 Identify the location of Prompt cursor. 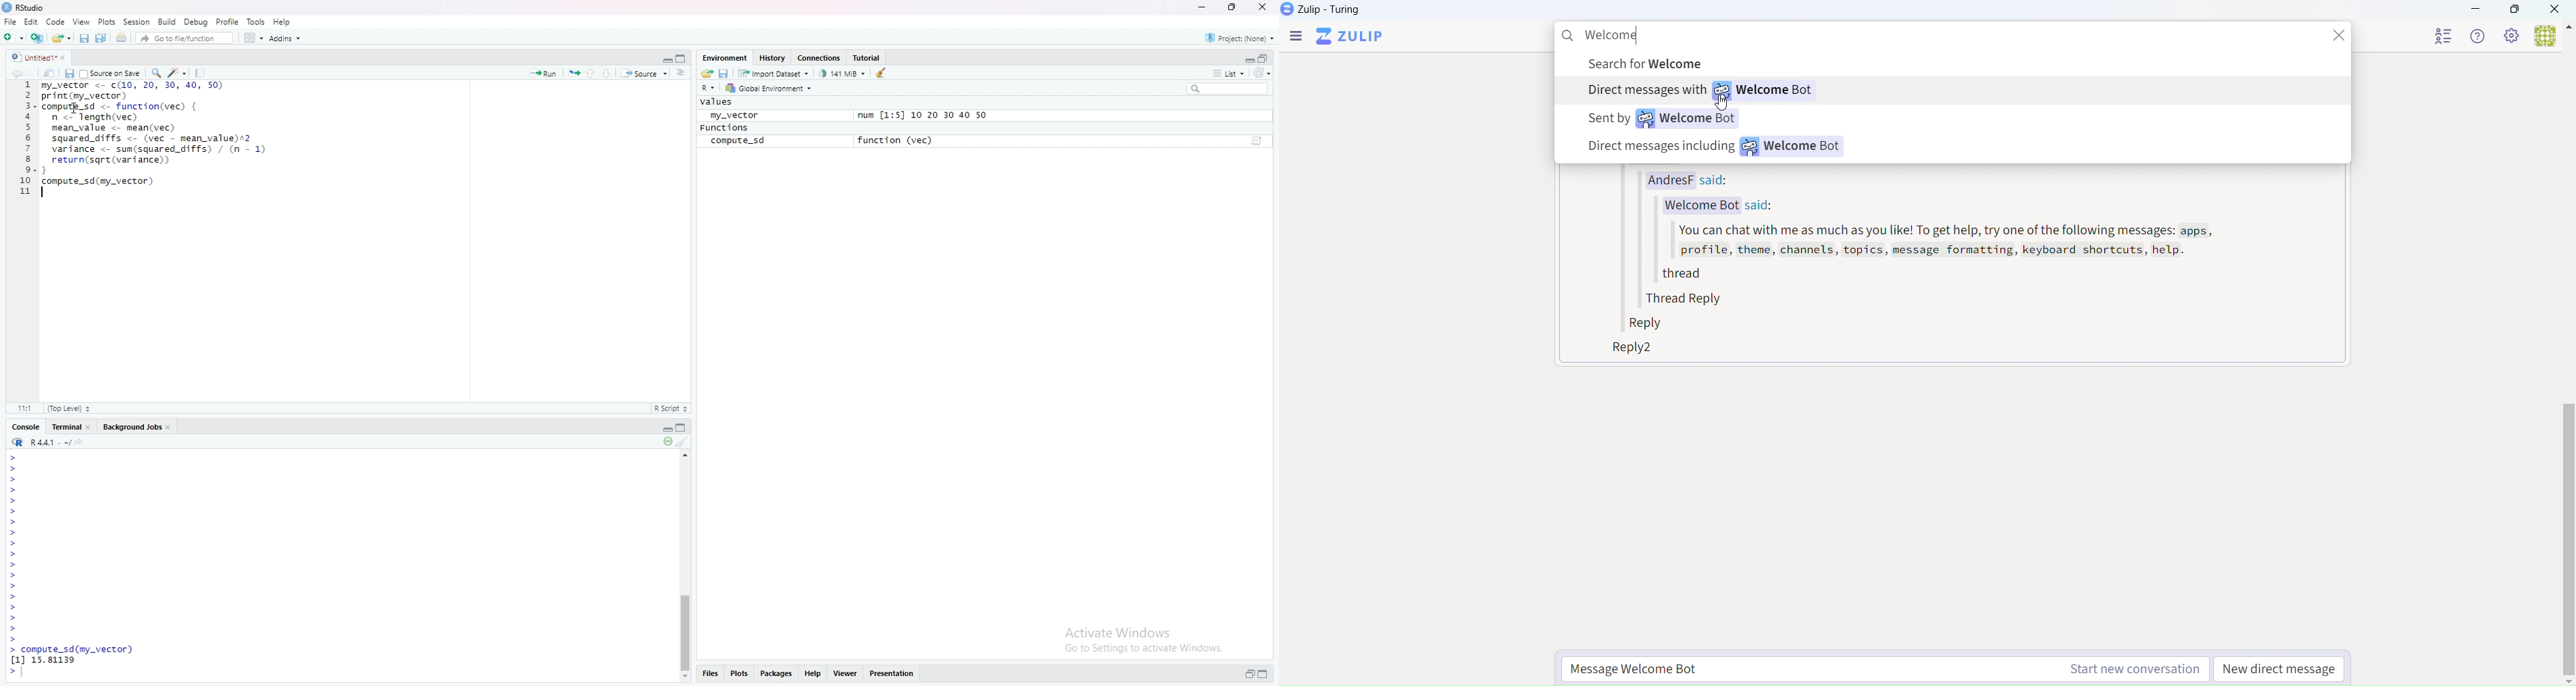
(15, 608).